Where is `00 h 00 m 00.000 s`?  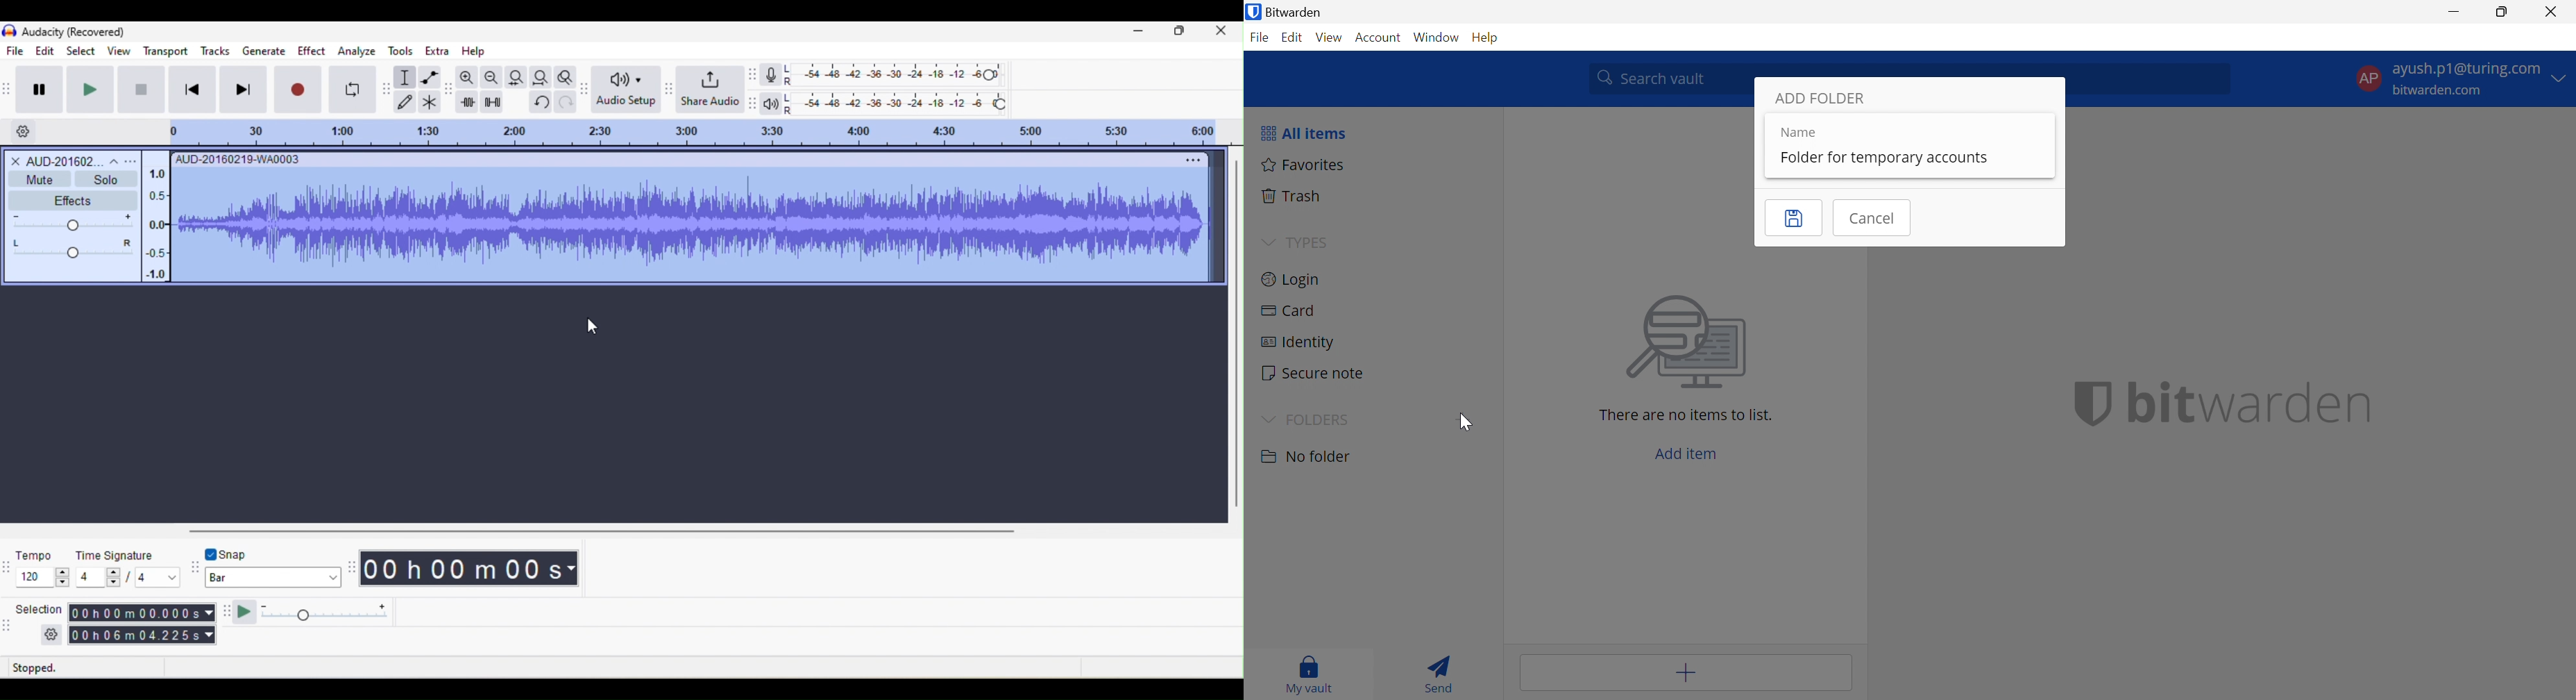
00 h 00 m 00.000 s is located at coordinates (142, 612).